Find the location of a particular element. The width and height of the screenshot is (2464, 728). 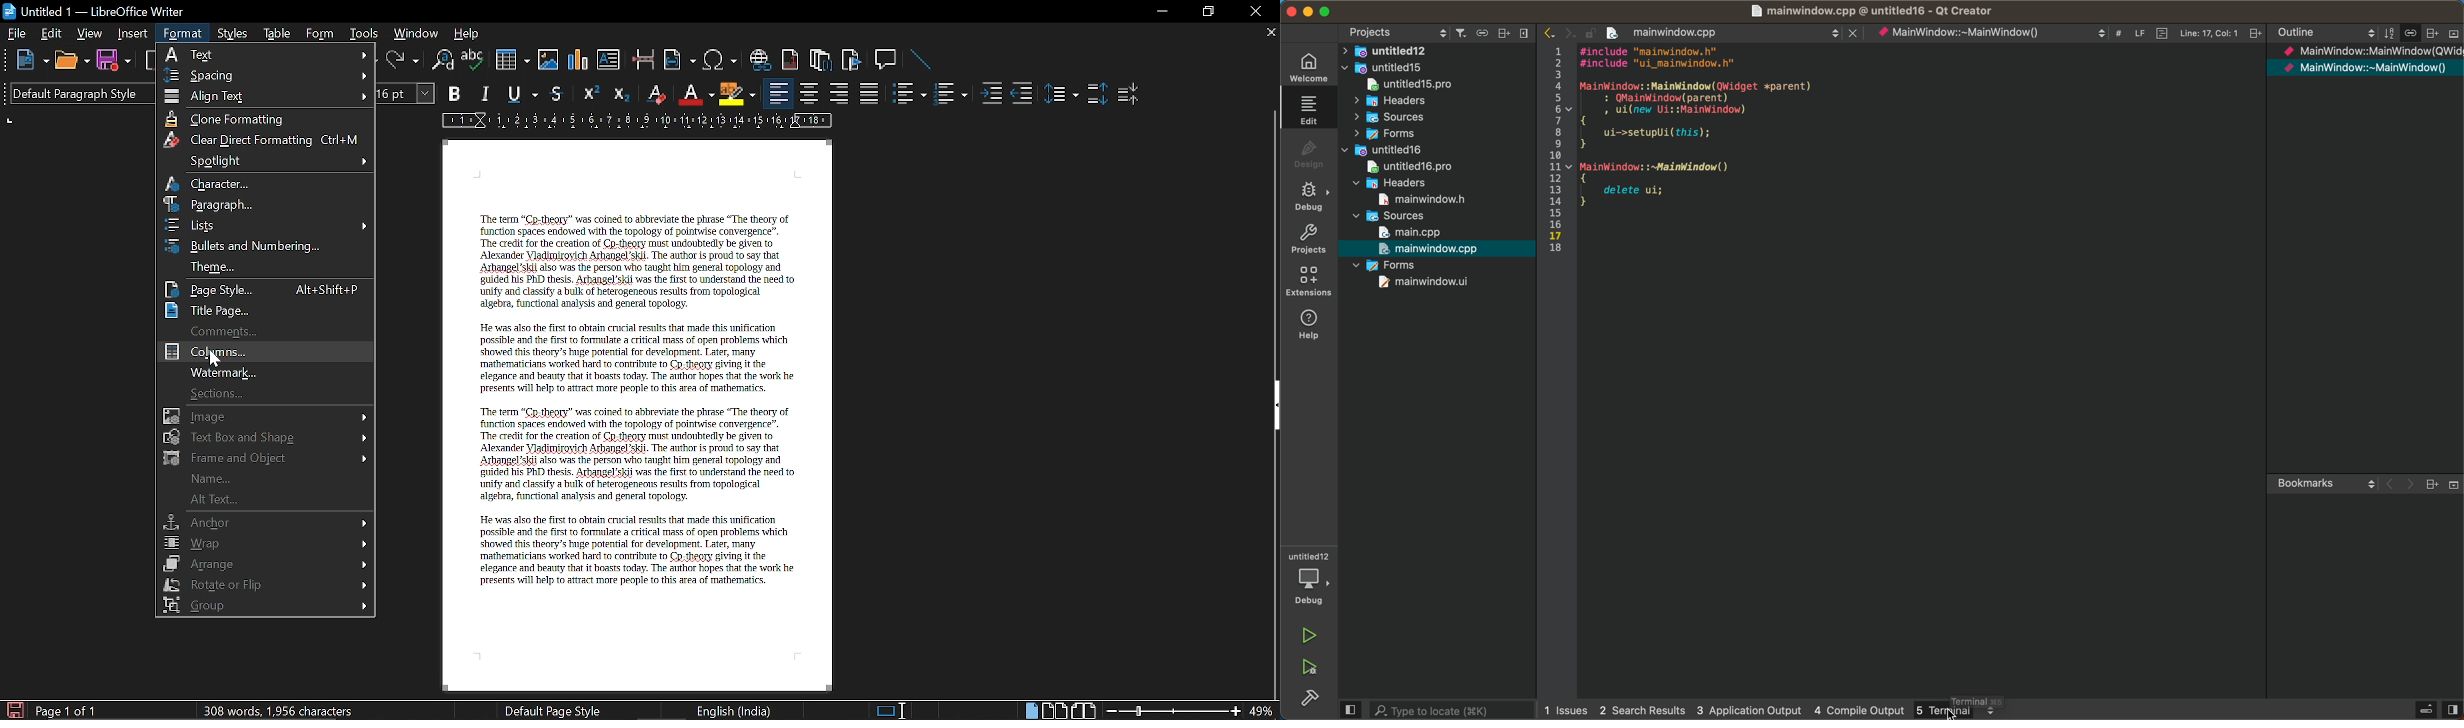

Center is located at coordinates (810, 94).